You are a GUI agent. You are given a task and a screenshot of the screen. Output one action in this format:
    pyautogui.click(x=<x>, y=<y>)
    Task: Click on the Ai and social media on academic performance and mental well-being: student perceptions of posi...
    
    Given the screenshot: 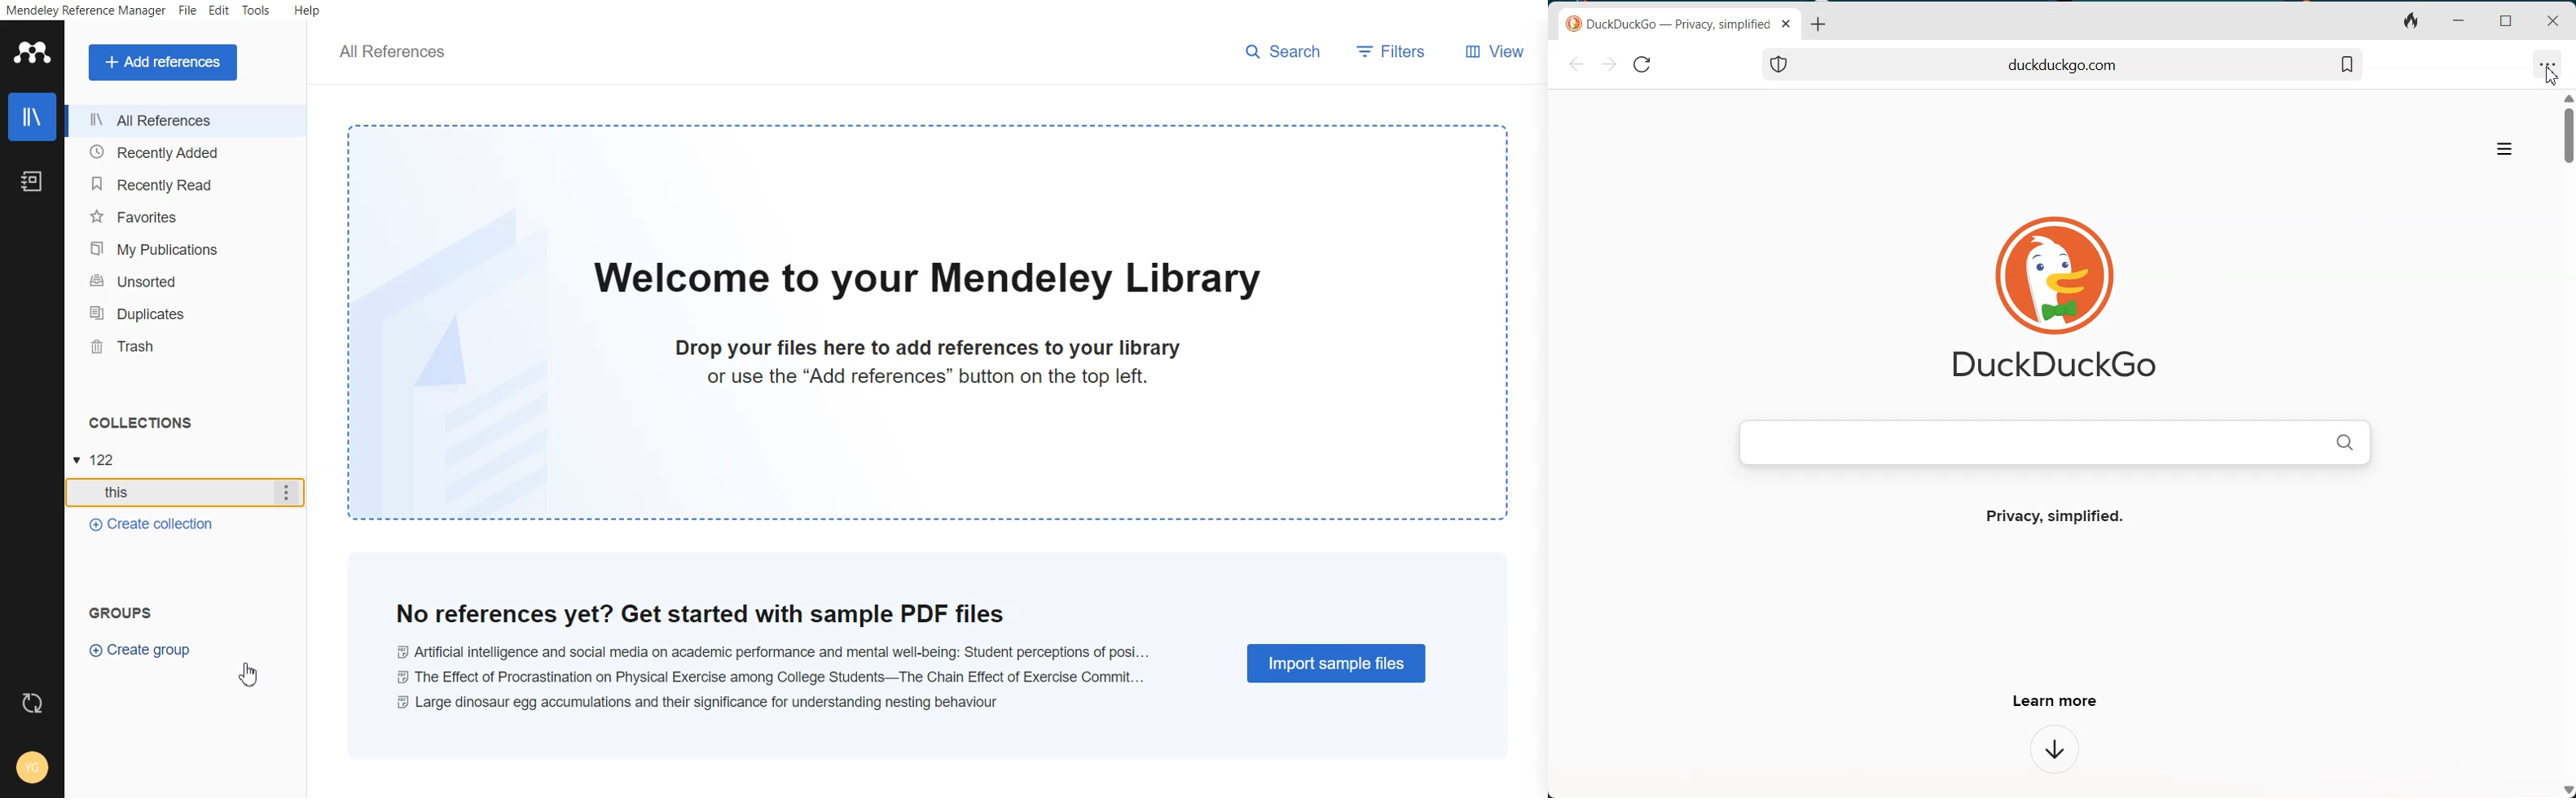 What is the action you would take?
    pyautogui.click(x=774, y=648)
    